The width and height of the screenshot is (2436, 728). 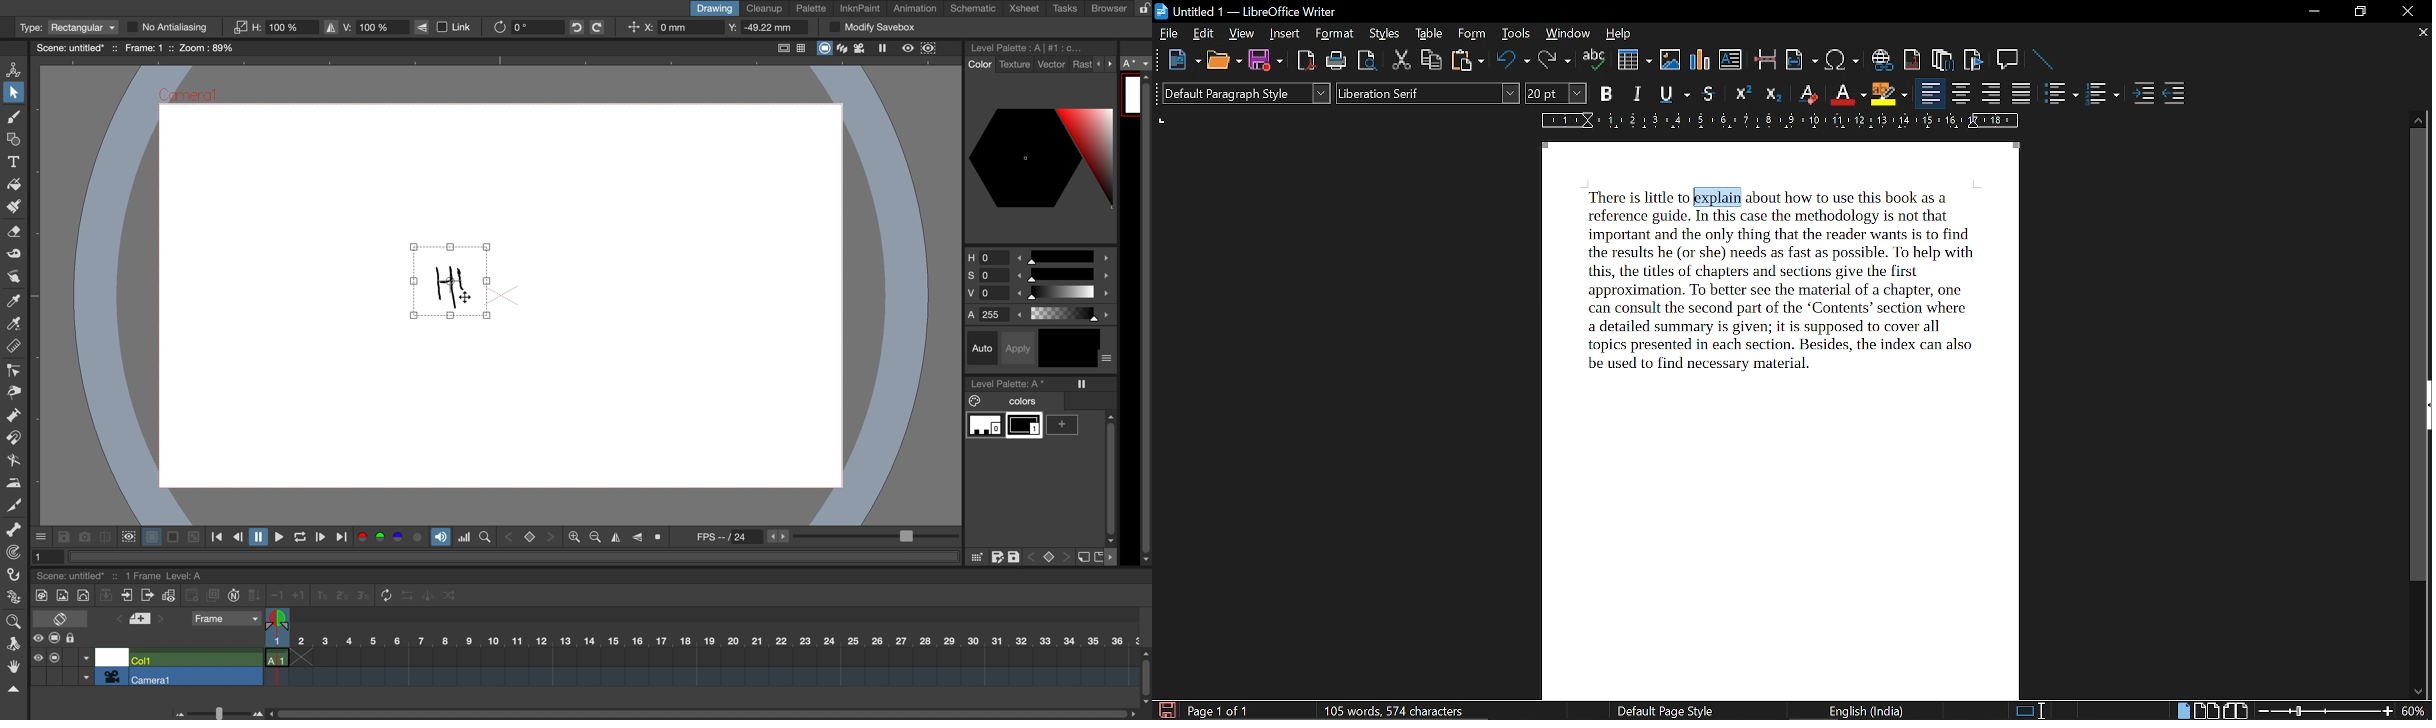 I want to click on reset view, so click(x=661, y=538).